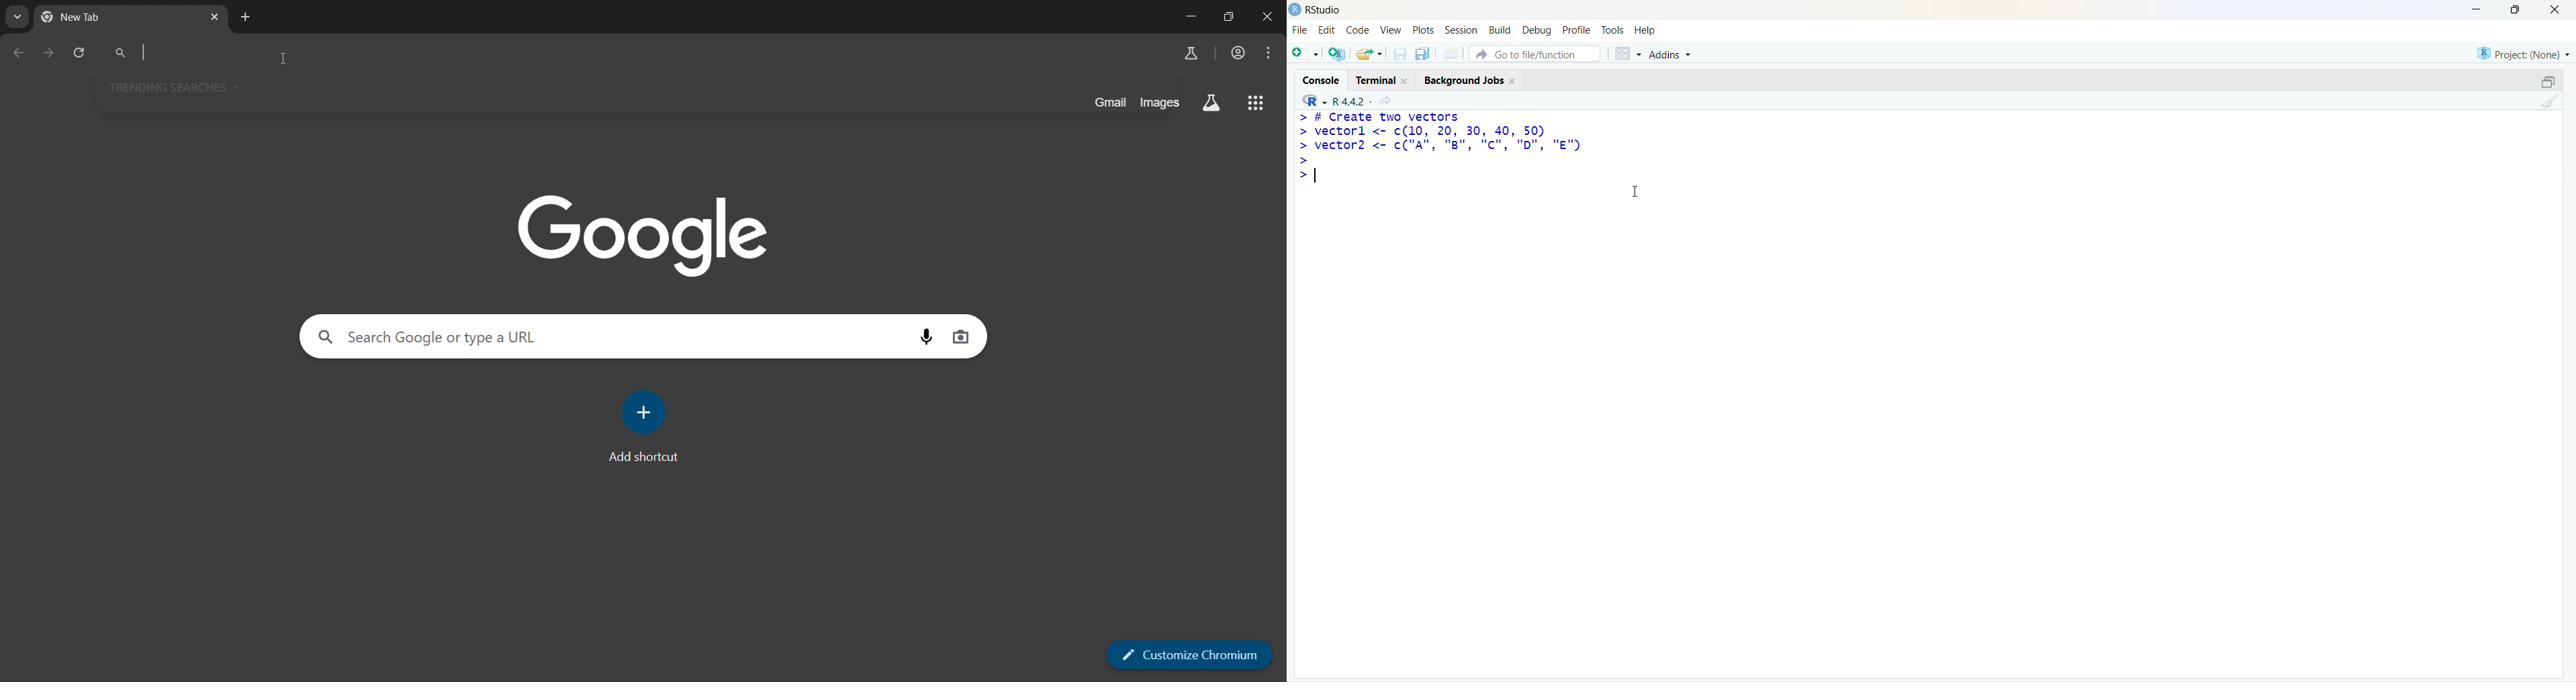  Describe the element at coordinates (1338, 54) in the screenshot. I see `Create project` at that location.